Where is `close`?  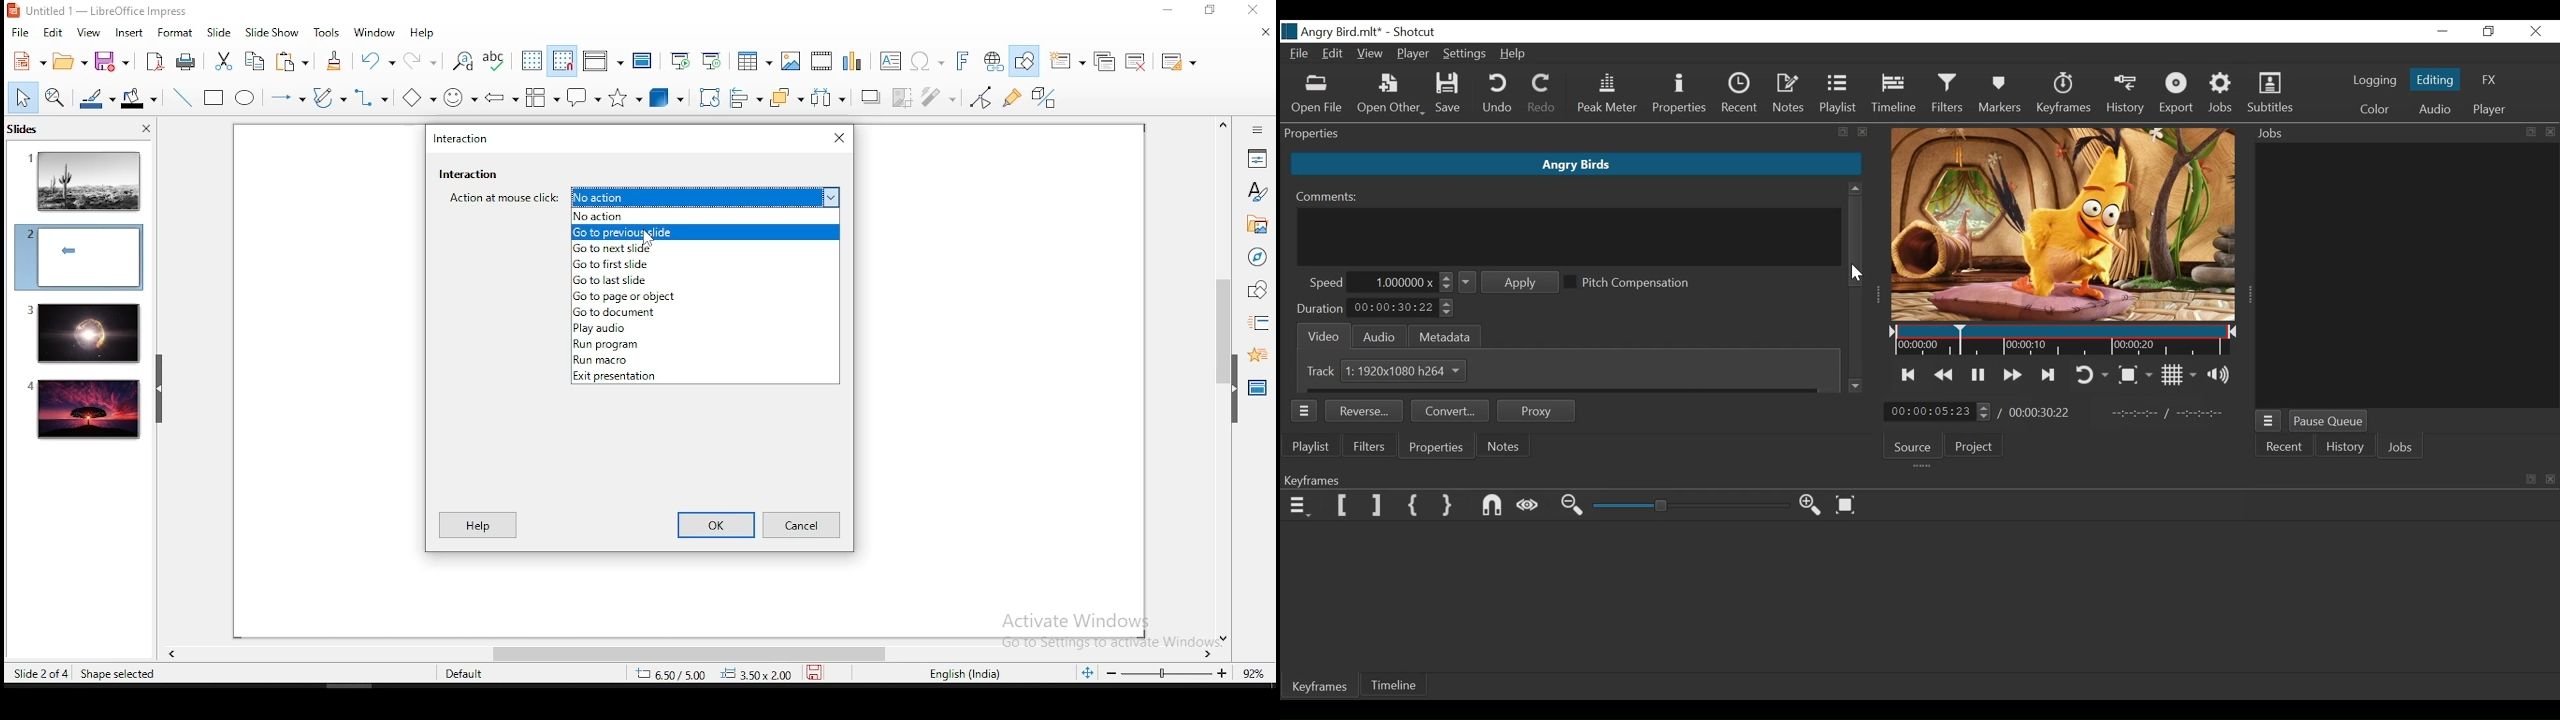
close is located at coordinates (1263, 34).